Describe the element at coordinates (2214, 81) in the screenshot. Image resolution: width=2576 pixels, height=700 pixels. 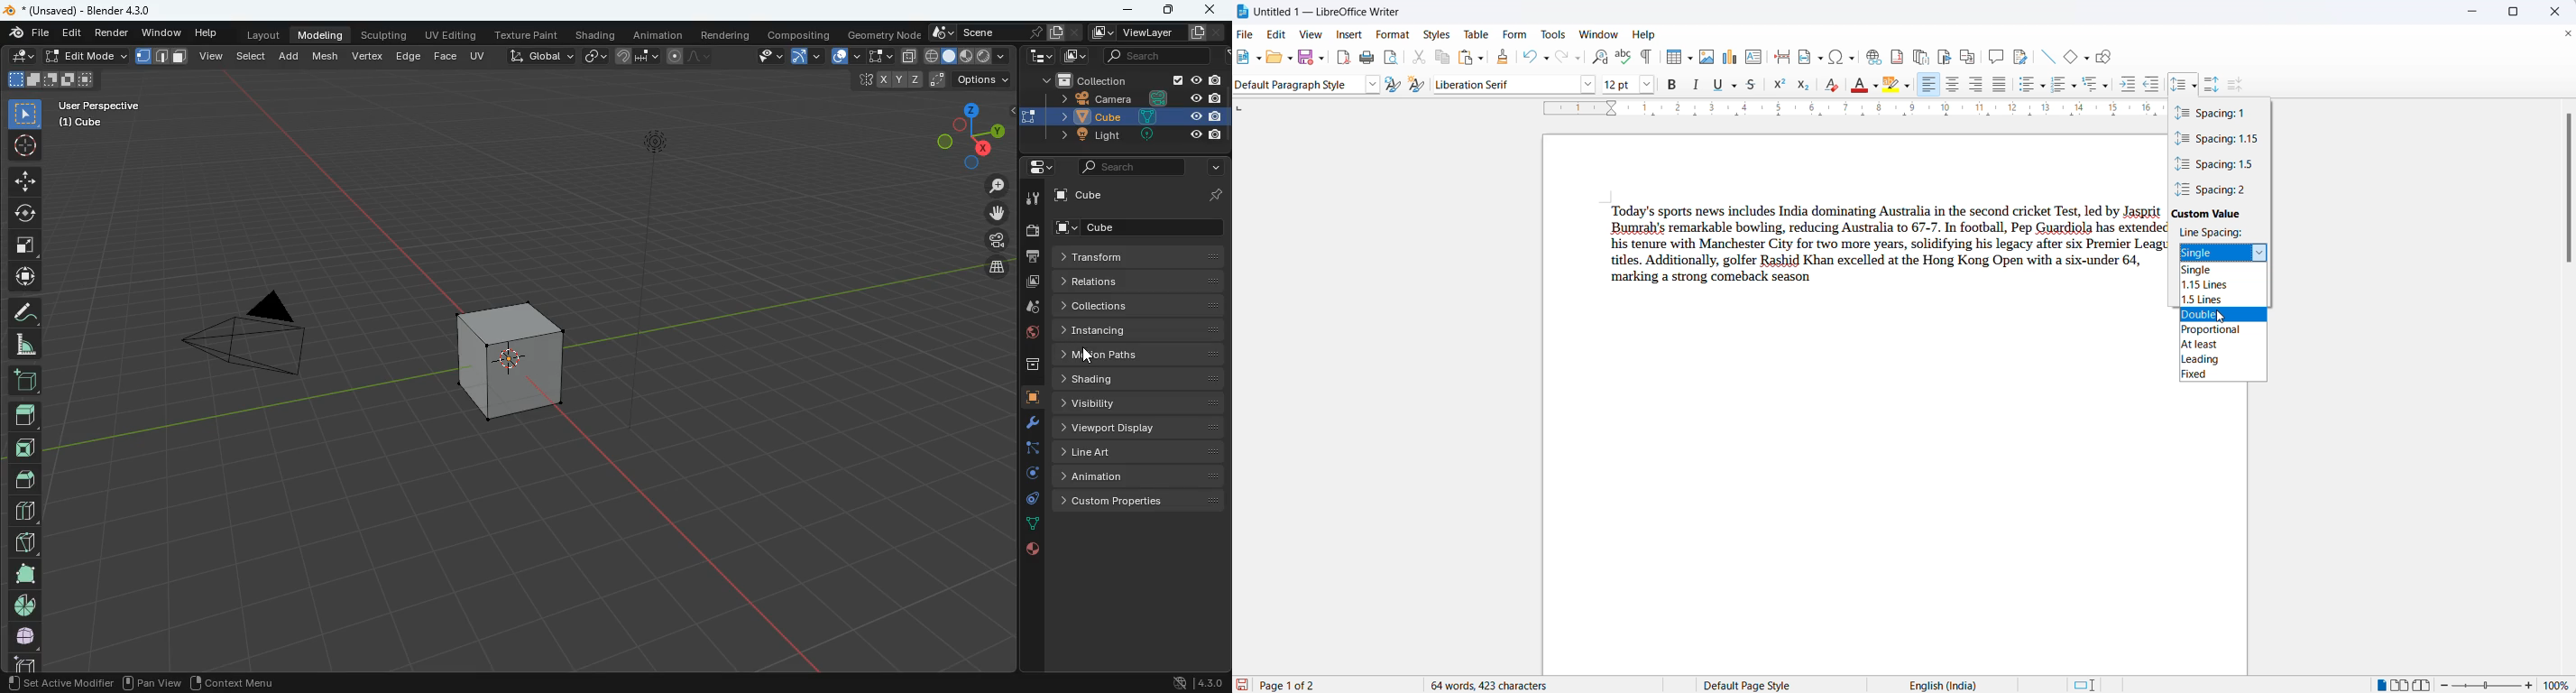
I see `increase paragraph spacing` at that location.